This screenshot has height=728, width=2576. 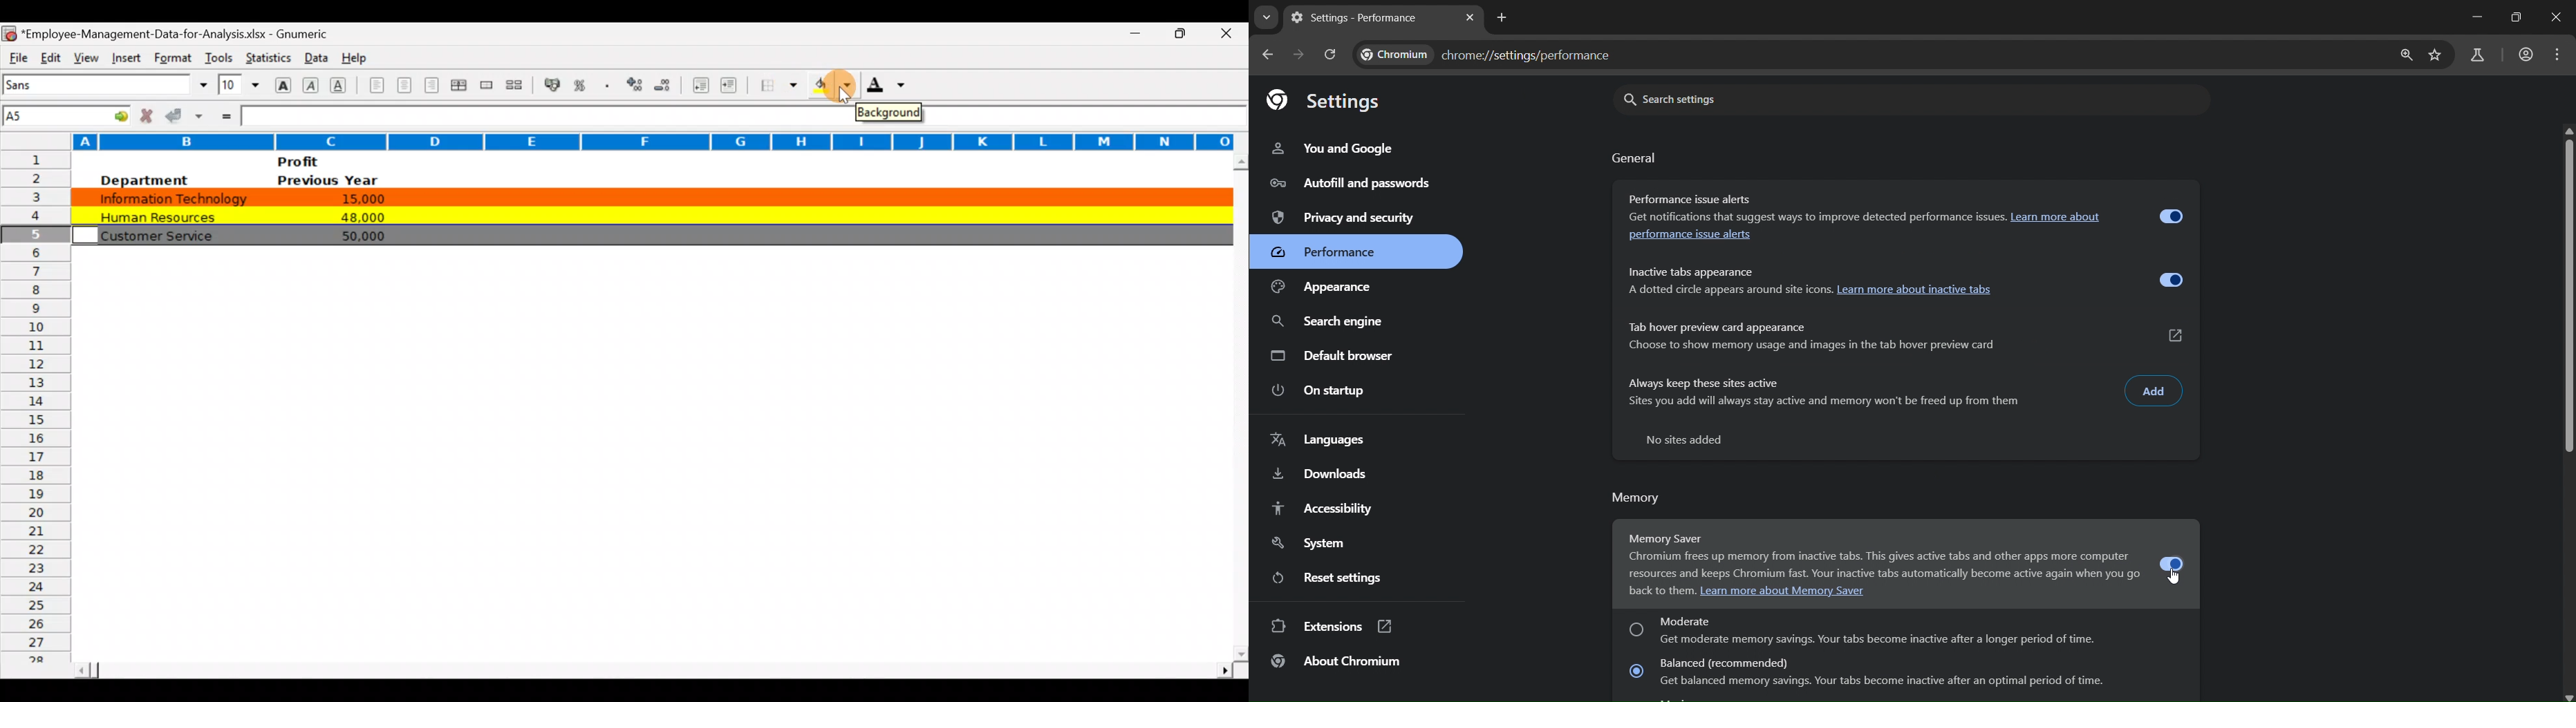 What do you see at coordinates (2566, 288) in the screenshot?
I see `slider` at bounding box center [2566, 288].